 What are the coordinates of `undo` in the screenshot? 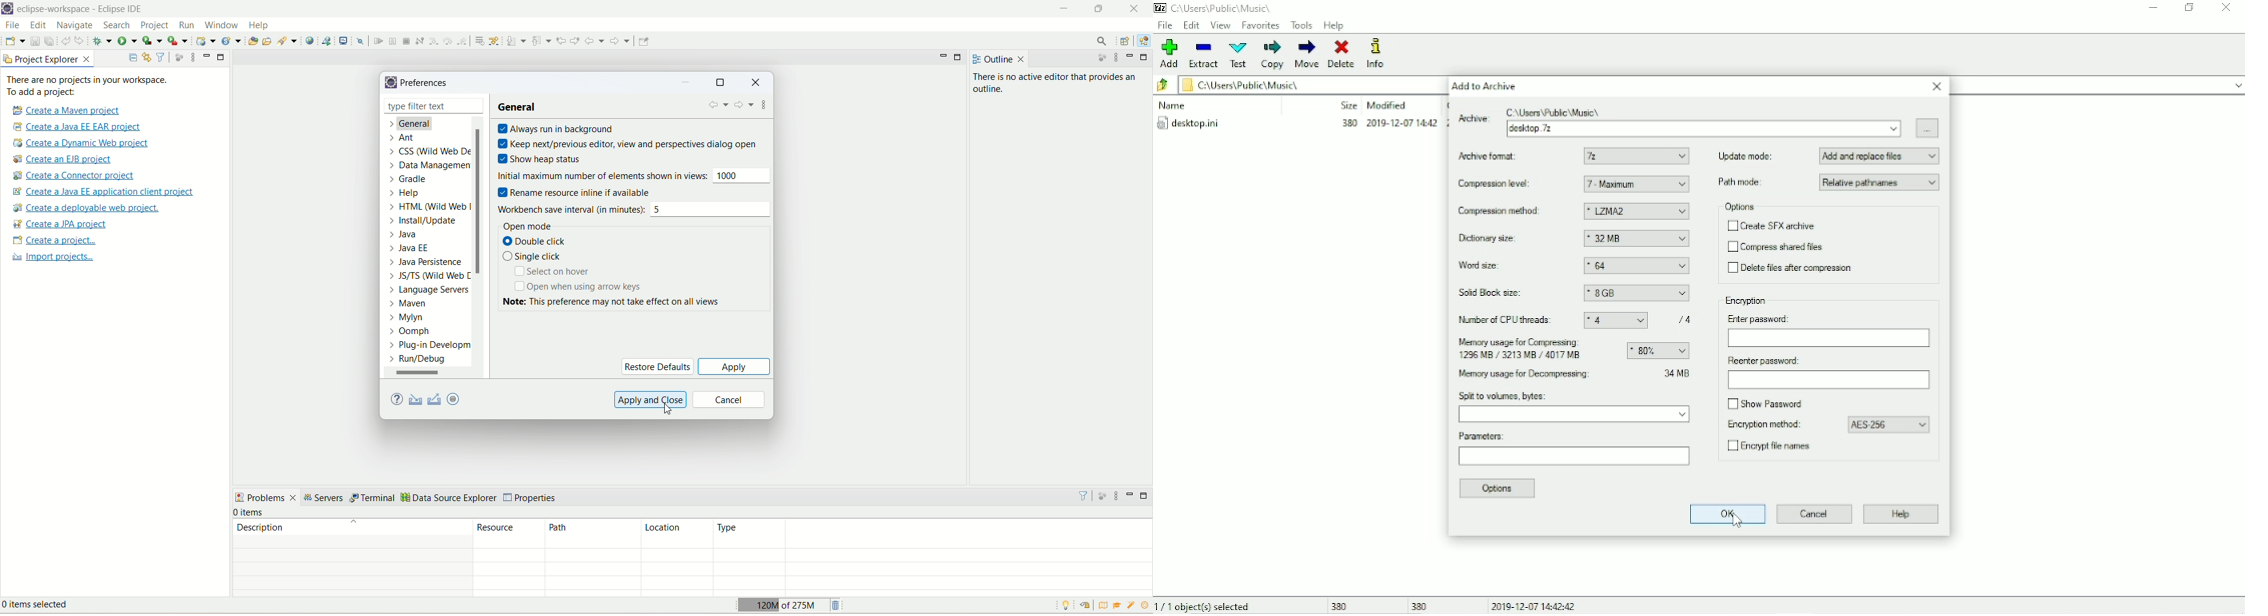 It's located at (65, 40).